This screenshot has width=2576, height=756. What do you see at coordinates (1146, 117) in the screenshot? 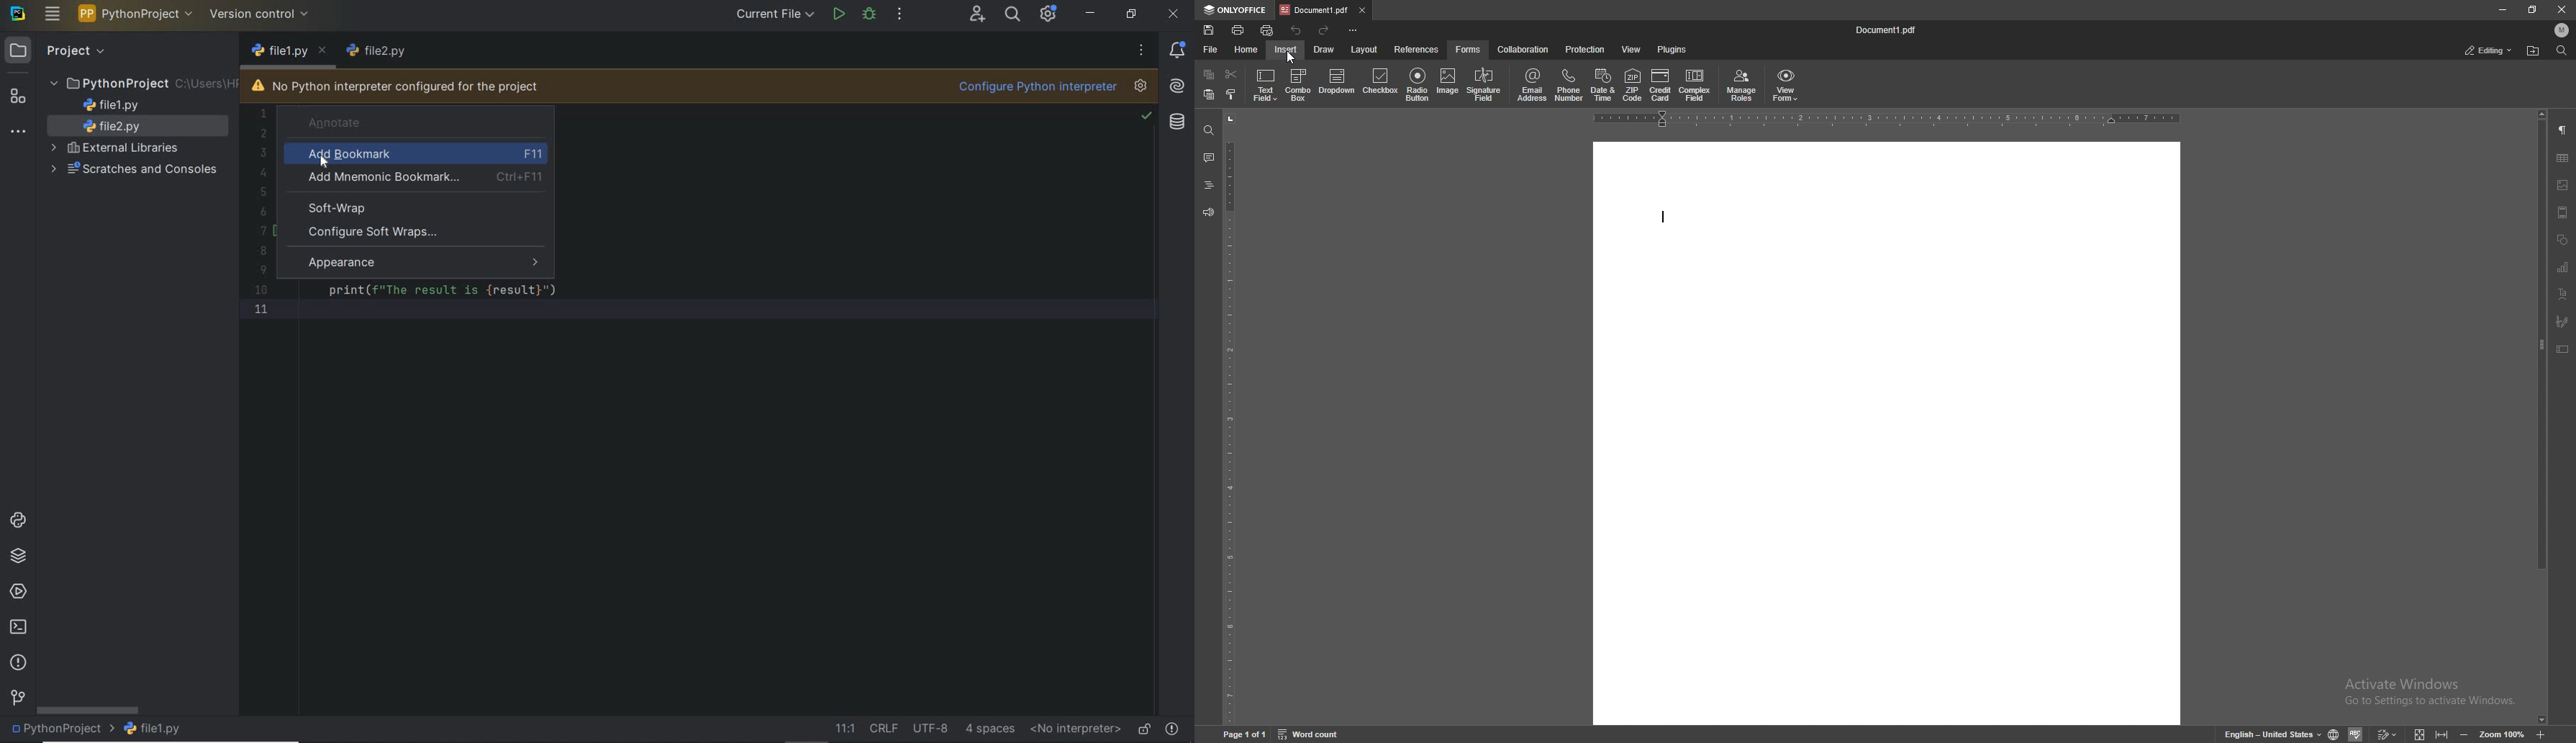
I see `no problem` at bounding box center [1146, 117].